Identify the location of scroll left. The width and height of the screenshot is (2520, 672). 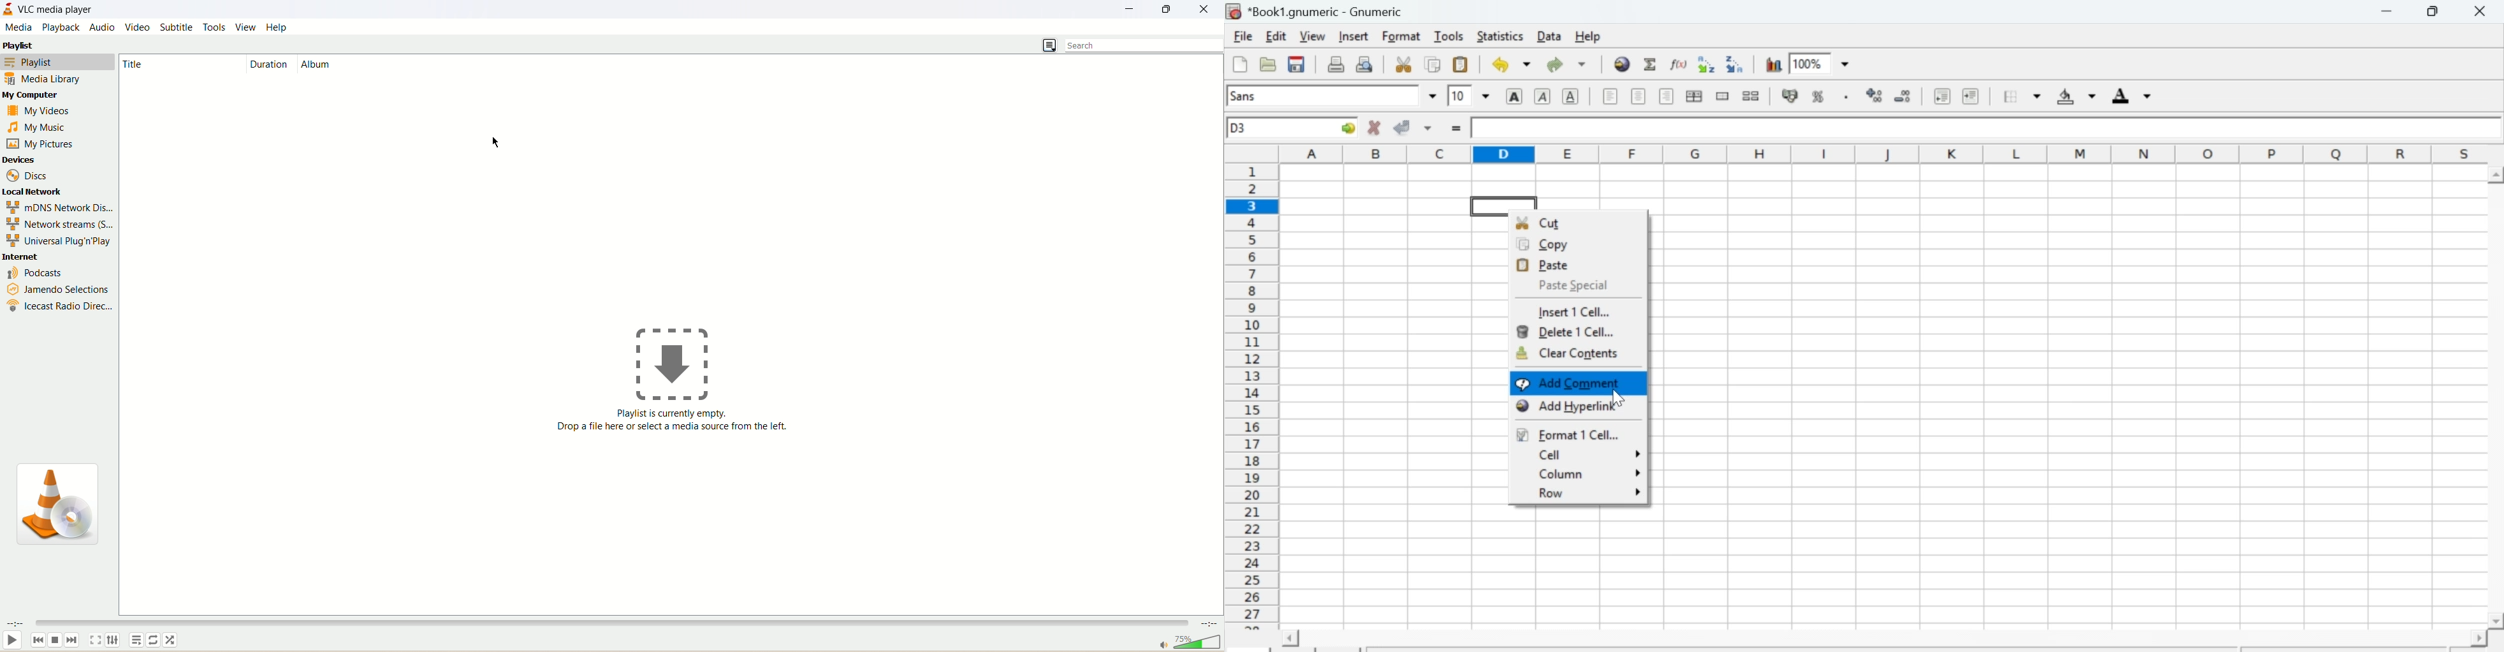
(1288, 638).